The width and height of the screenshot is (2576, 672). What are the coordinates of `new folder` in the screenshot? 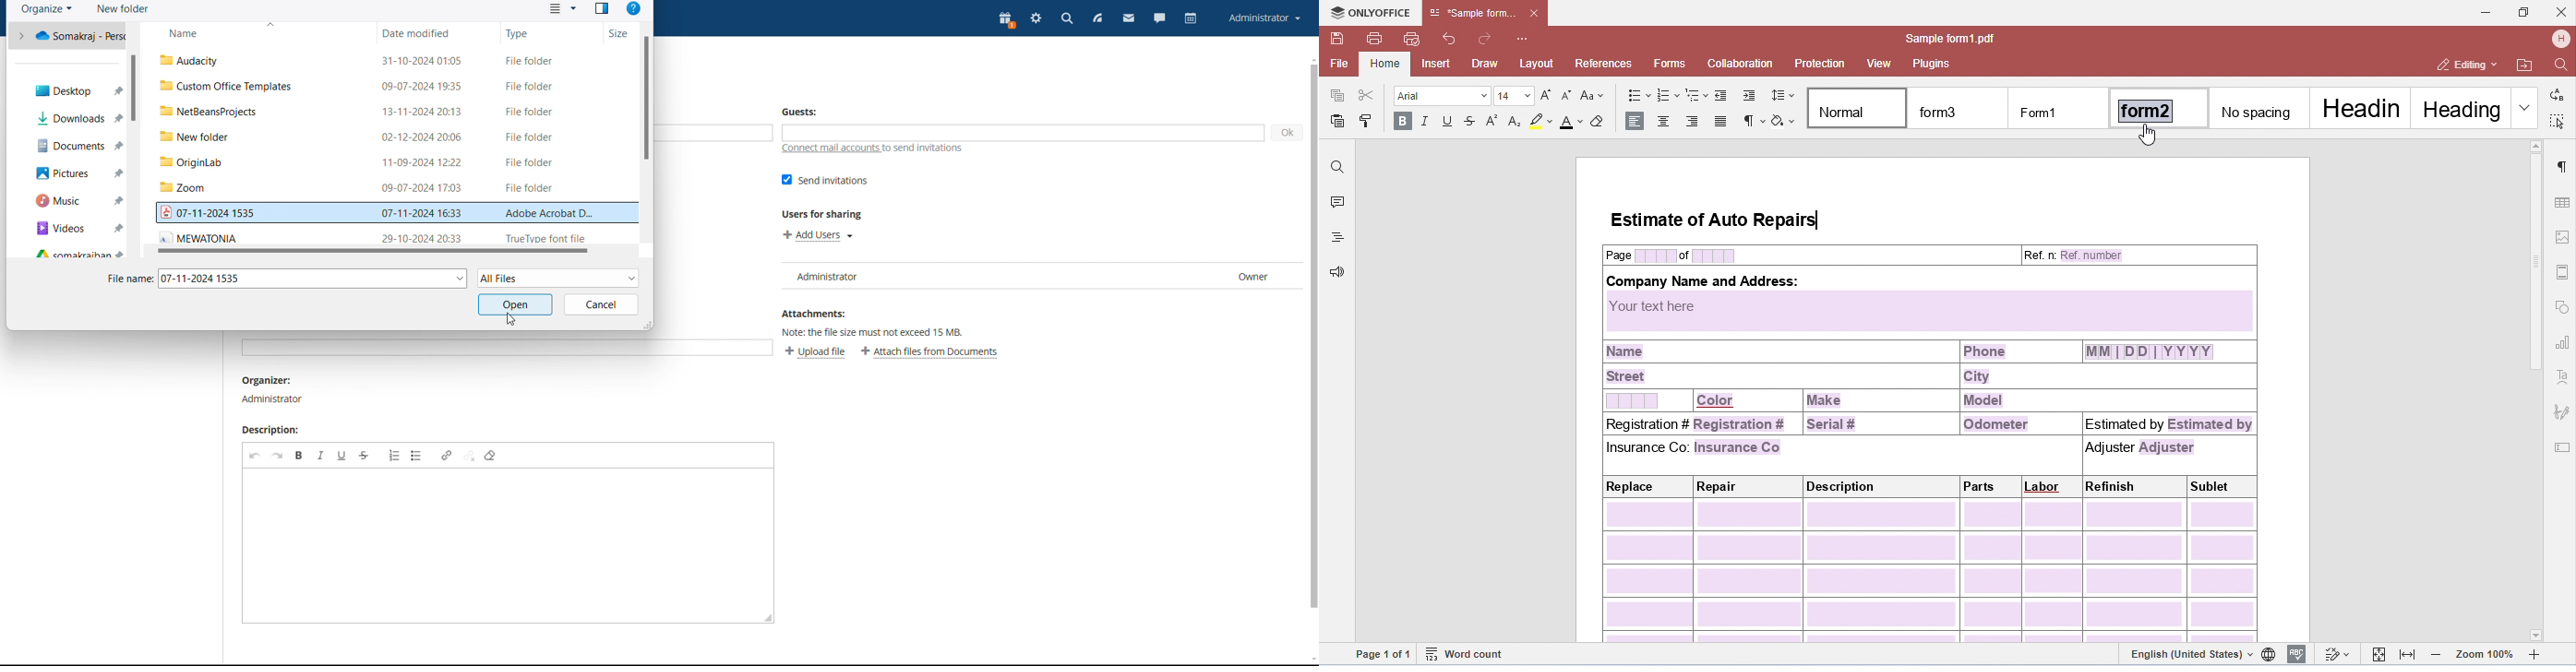 It's located at (124, 10).